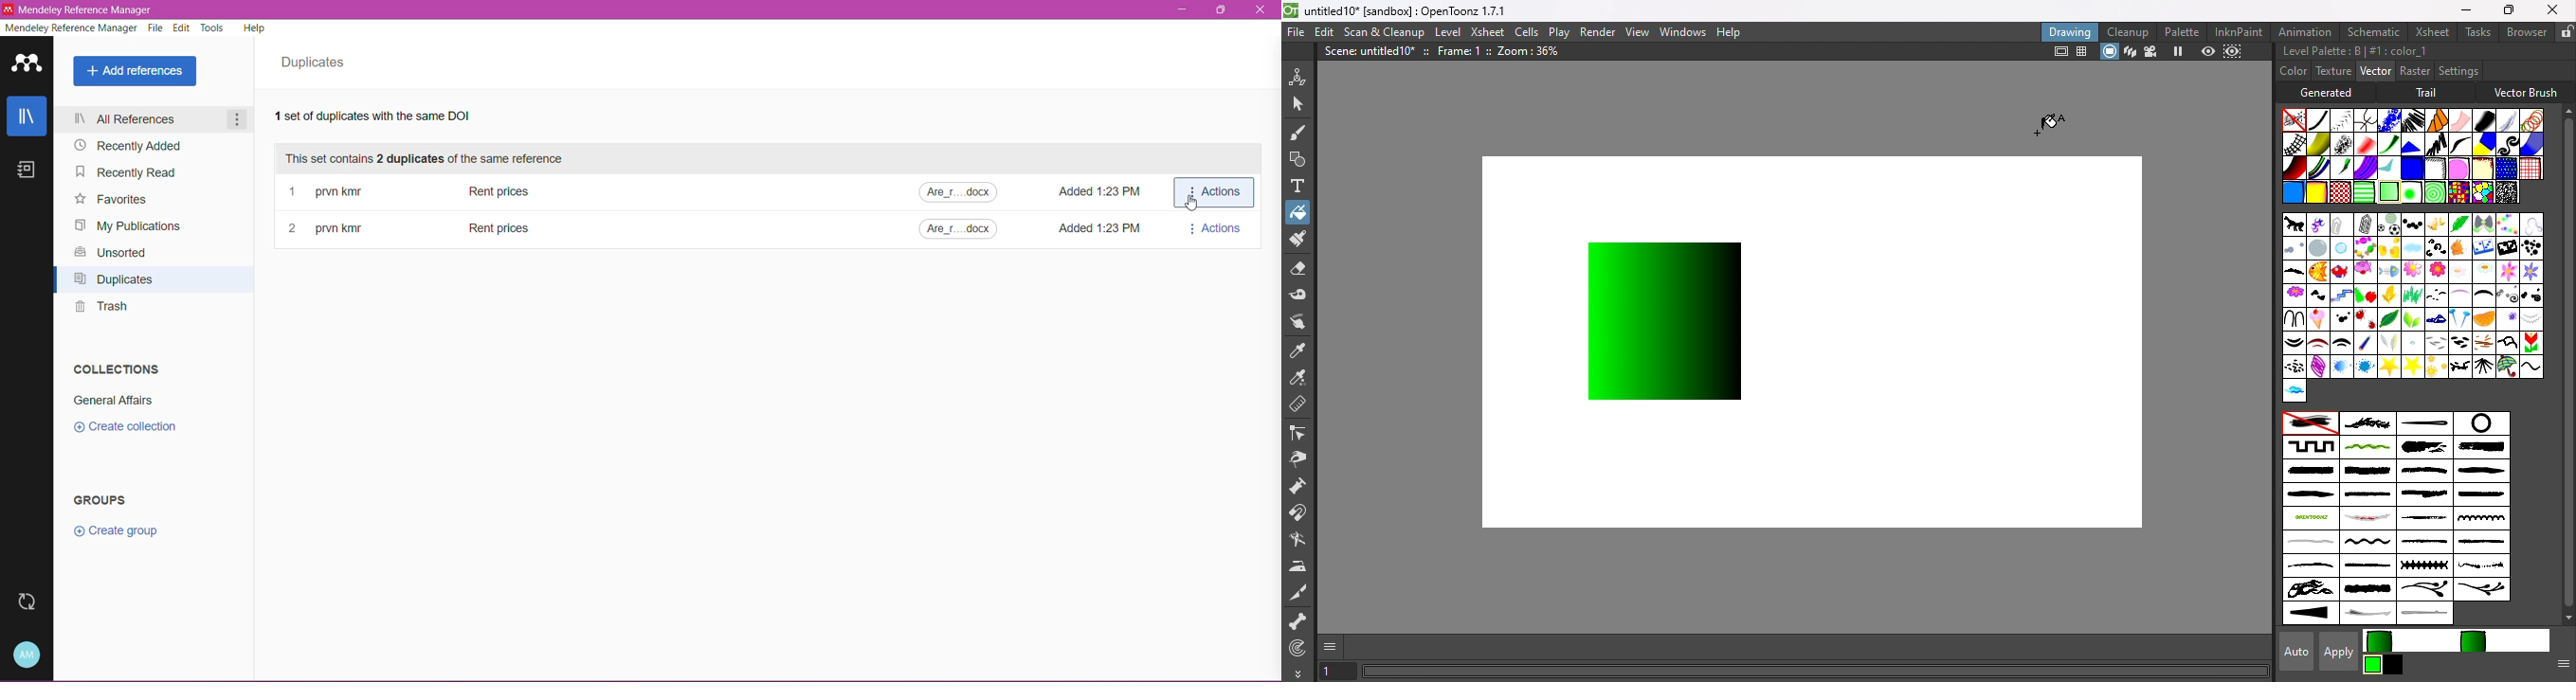  I want to click on Raster, so click(2415, 72).